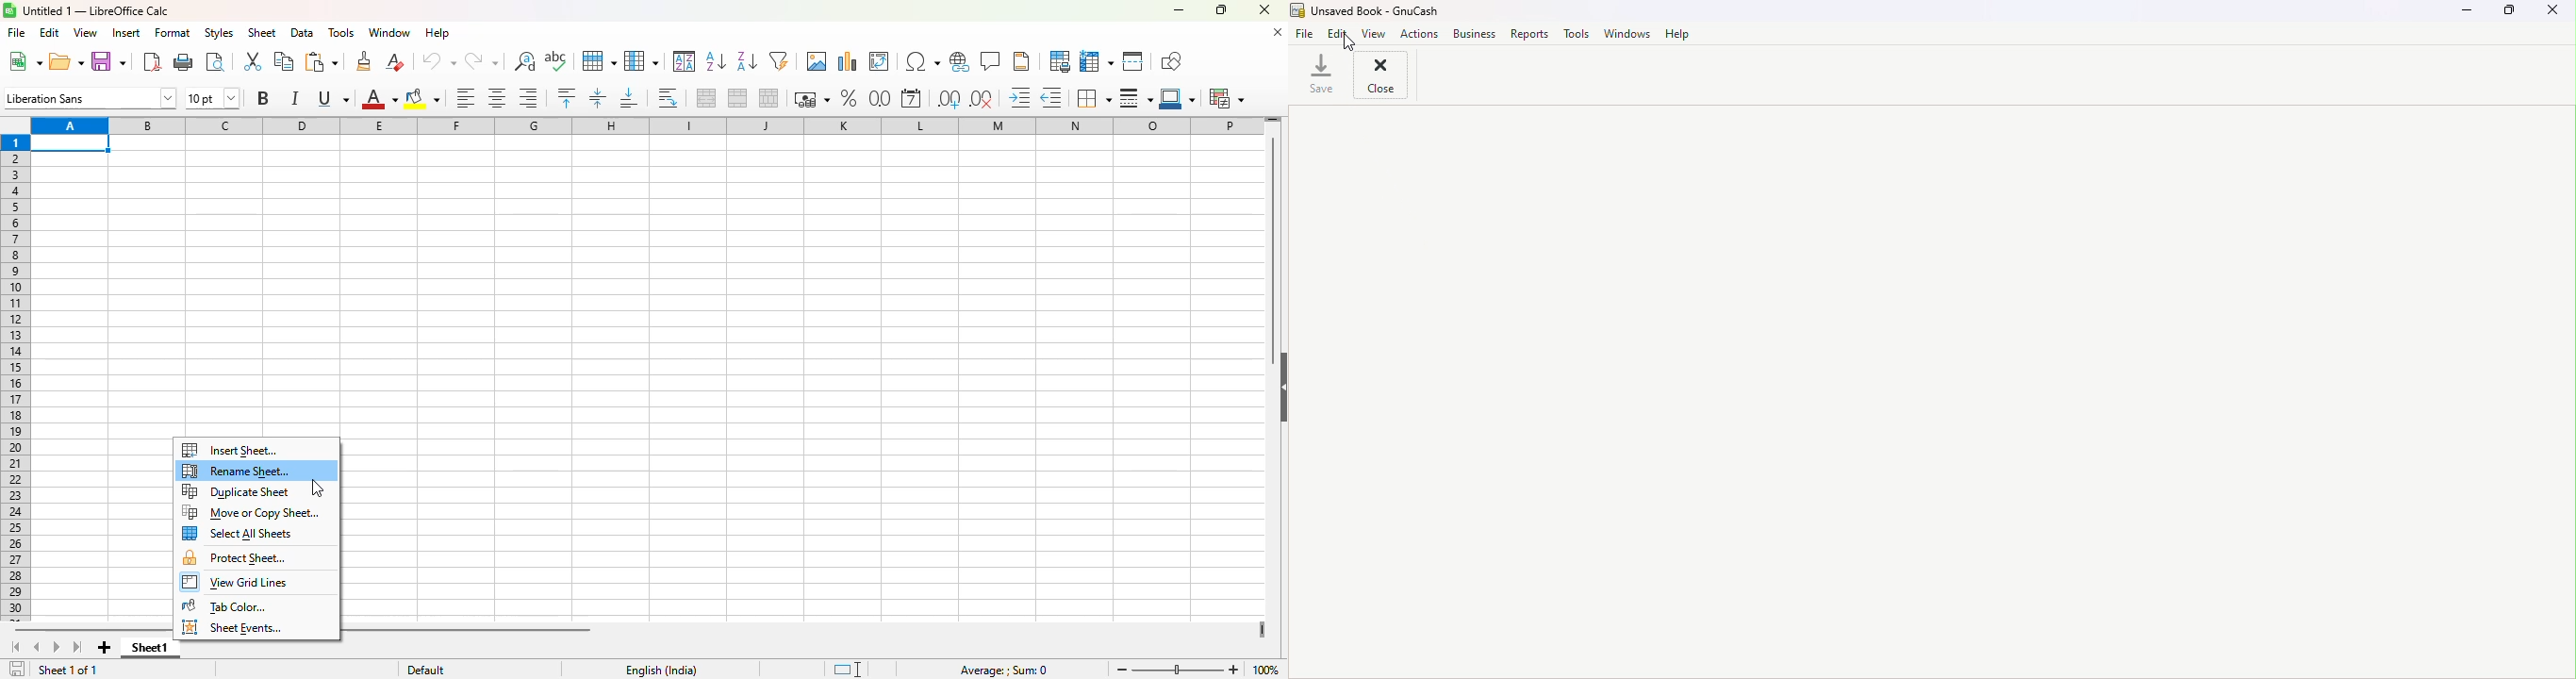  What do you see at coordinates (125, 33) in the screenshot?
I see `insert` at bounding box center [125, 33].